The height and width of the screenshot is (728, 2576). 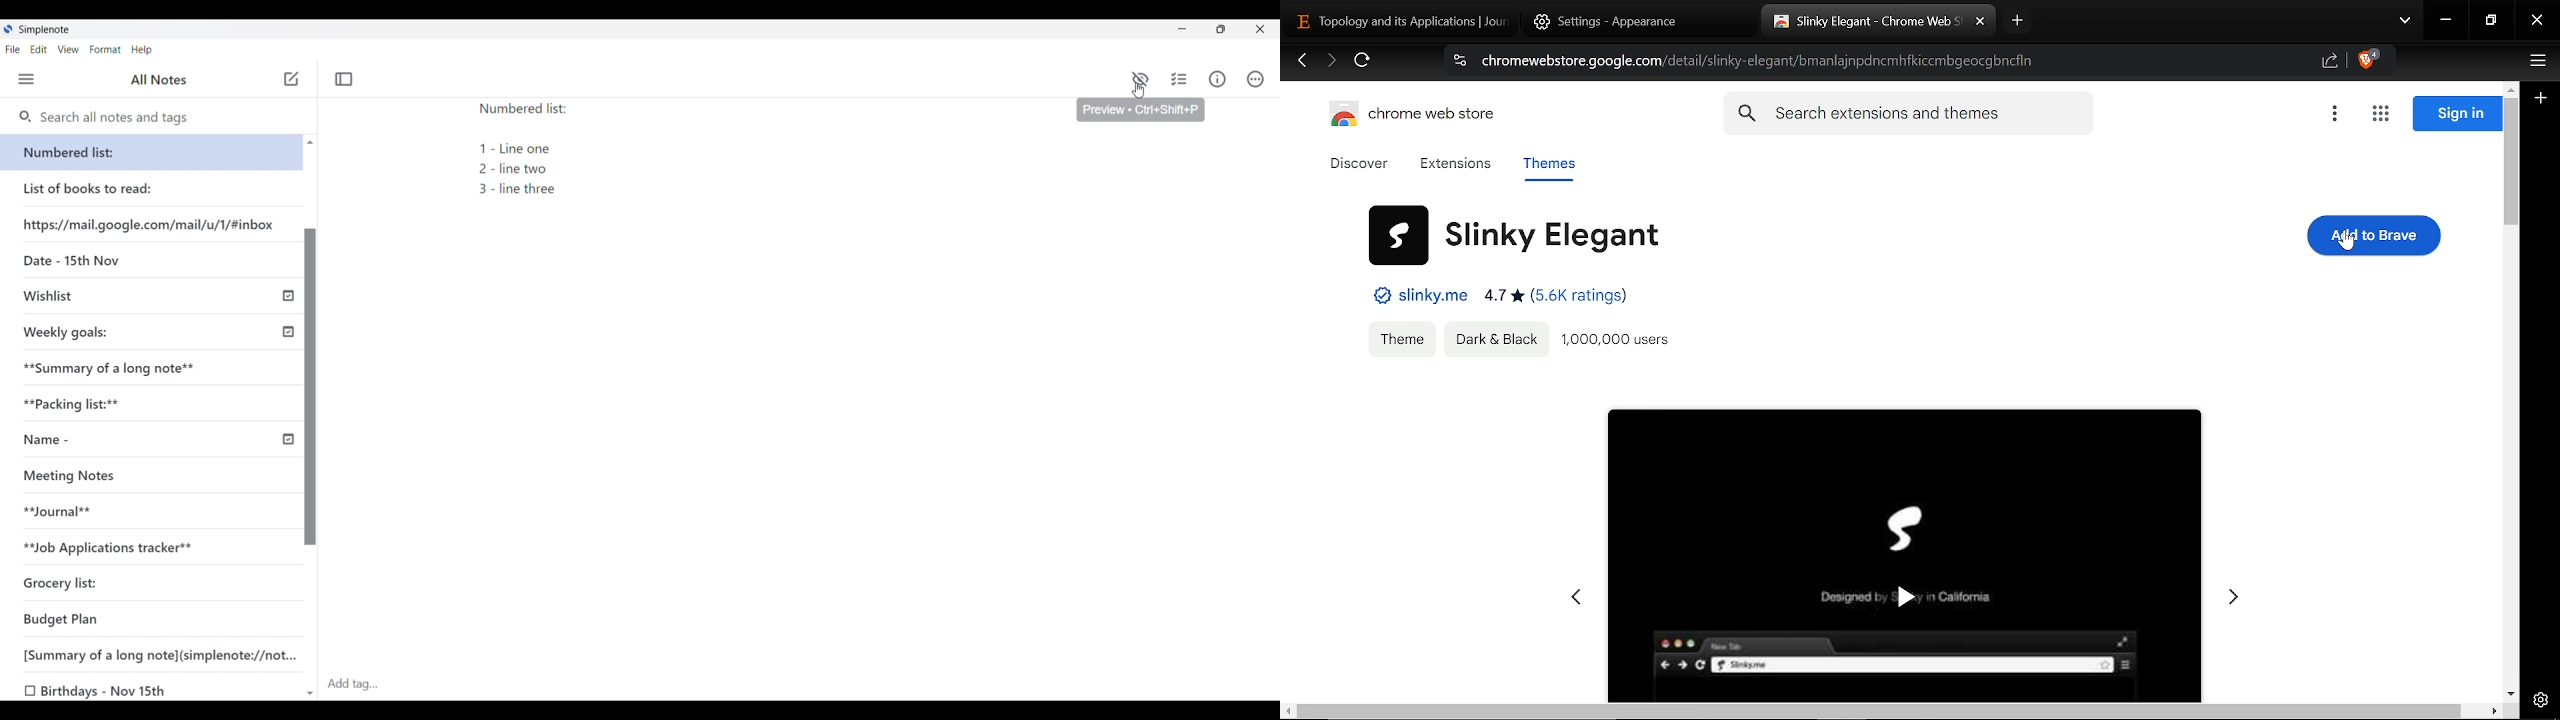 I want to click on Preview « Ctrl+Shift+P, so click(x=1145, y=113).